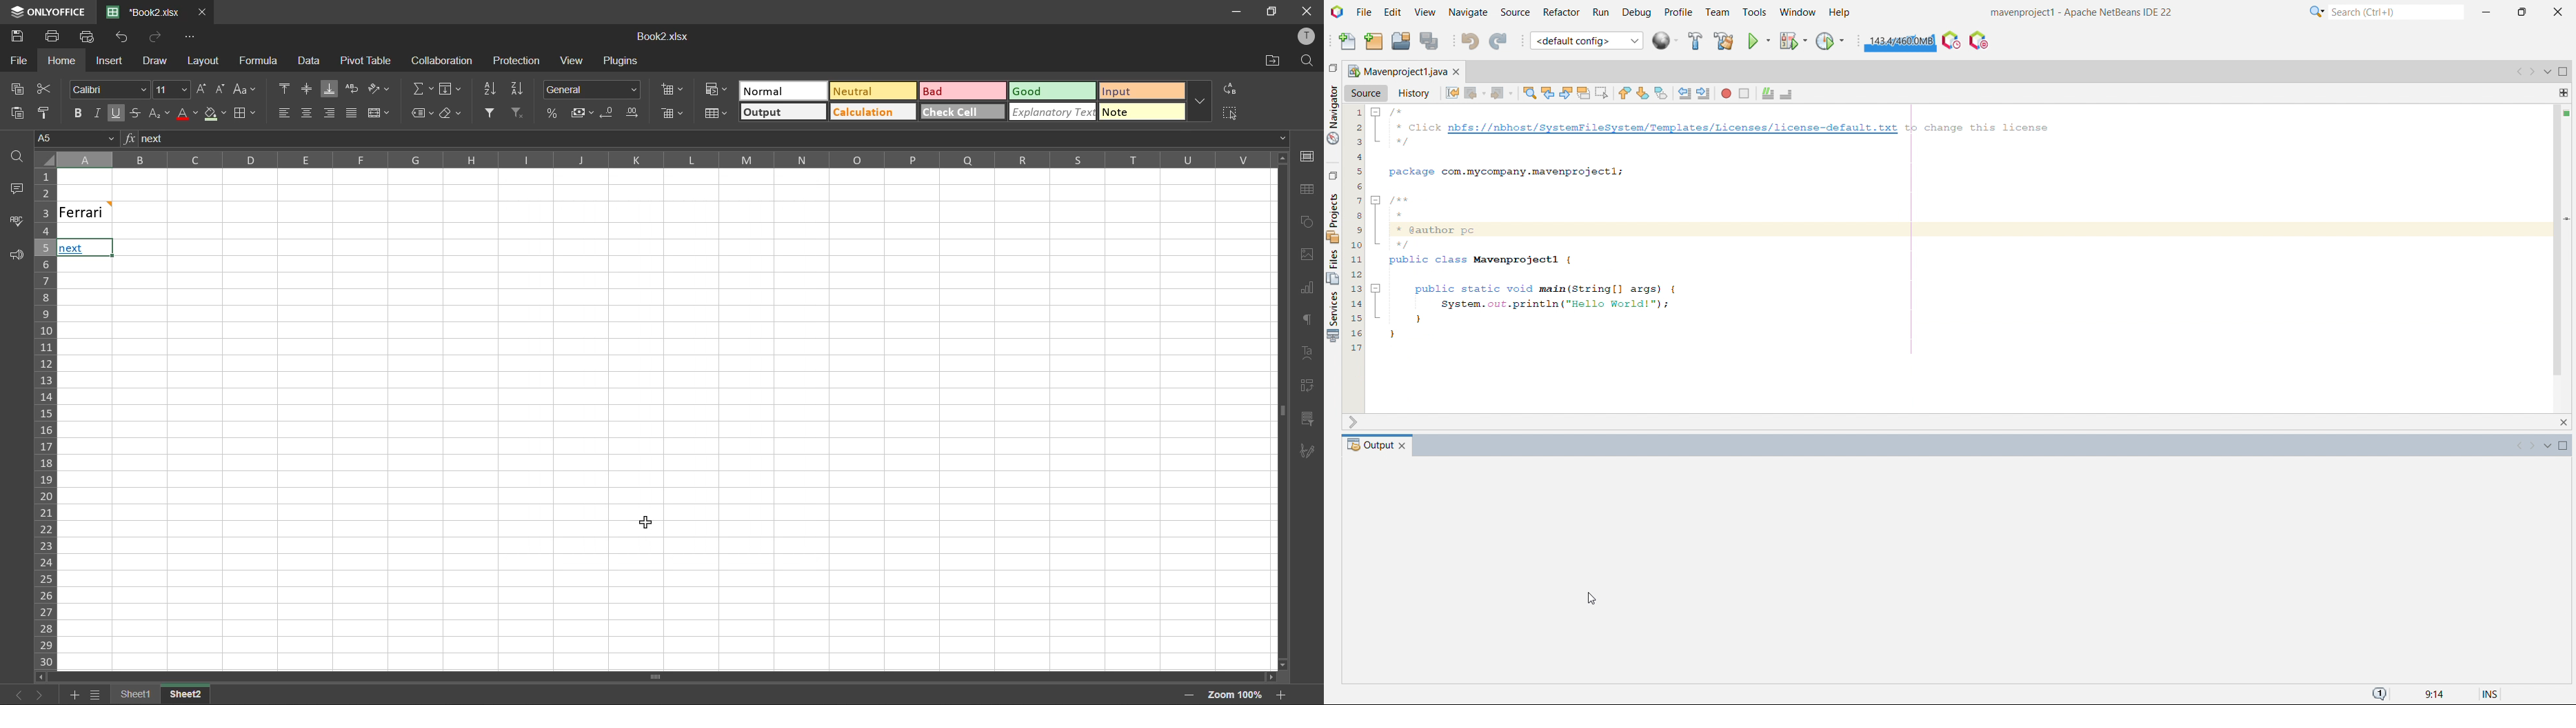  Describe the element at coordinates (330, 117) in the screenshot. I see `align  right` at that location.